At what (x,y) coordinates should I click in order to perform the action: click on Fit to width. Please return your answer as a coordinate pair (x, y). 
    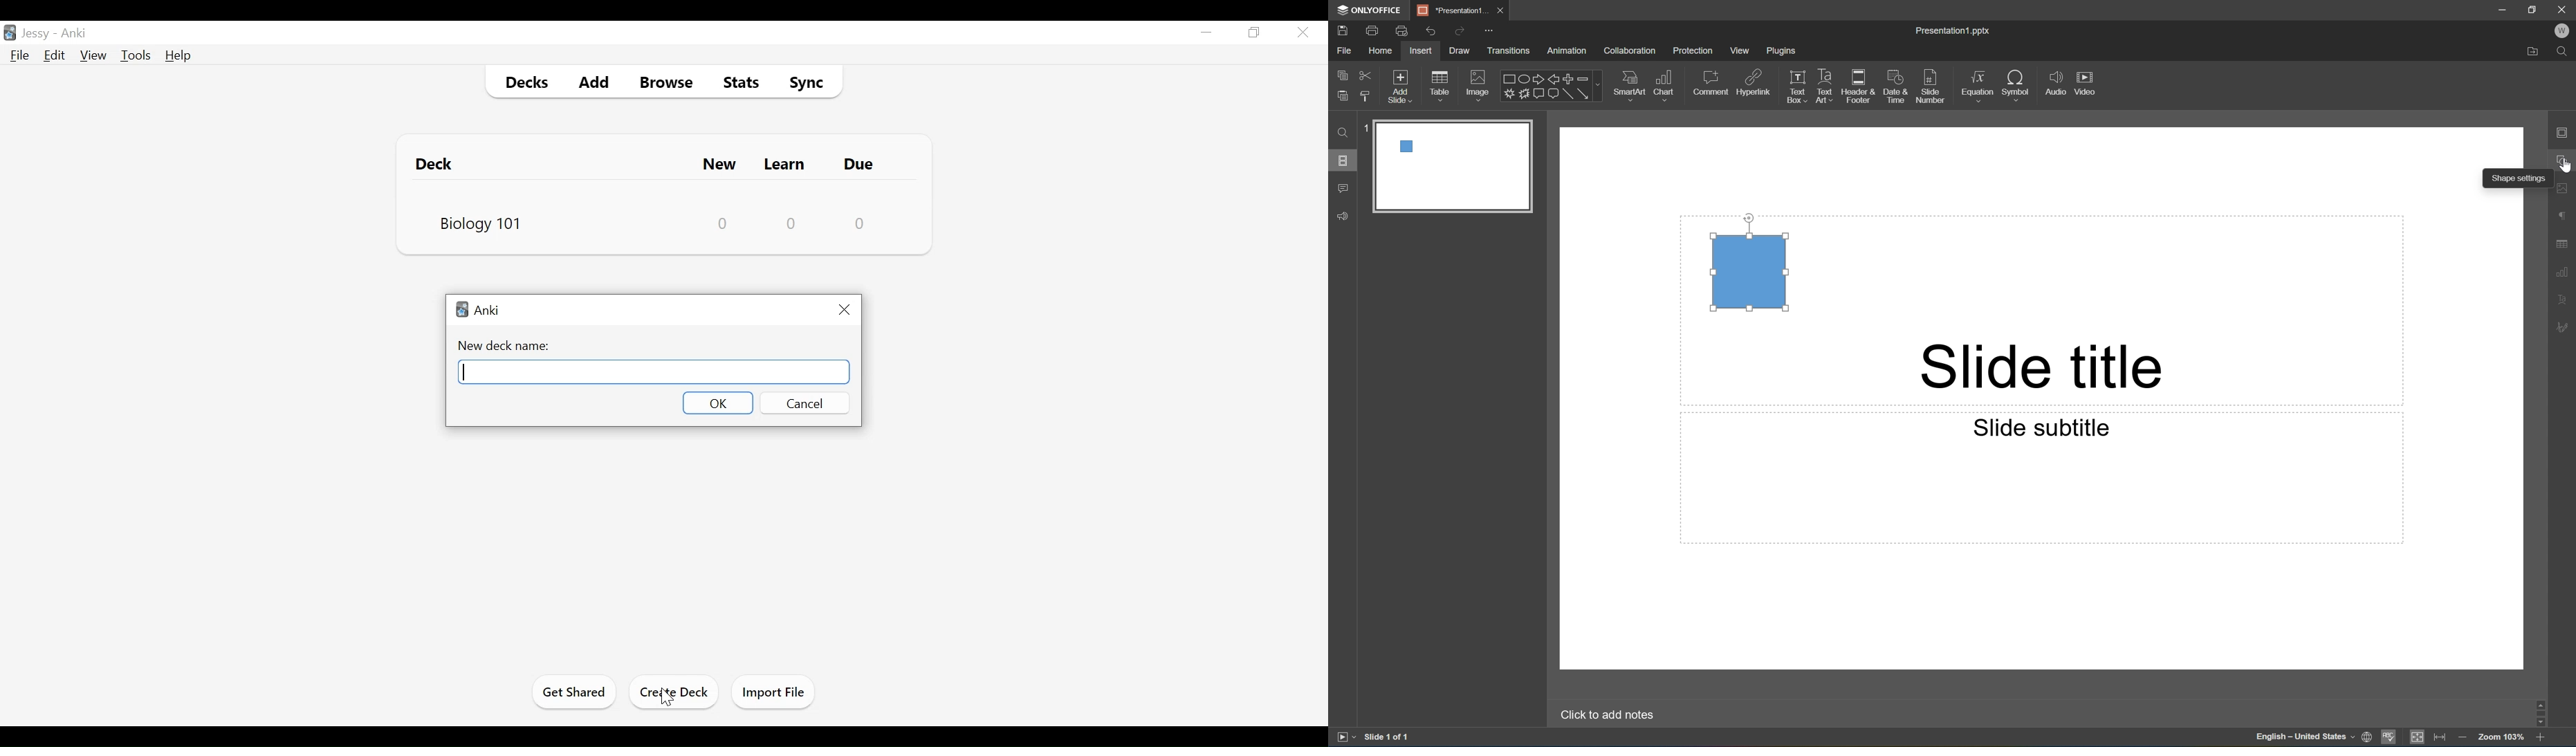
    Looking at the image, I should click on (2441, 736).